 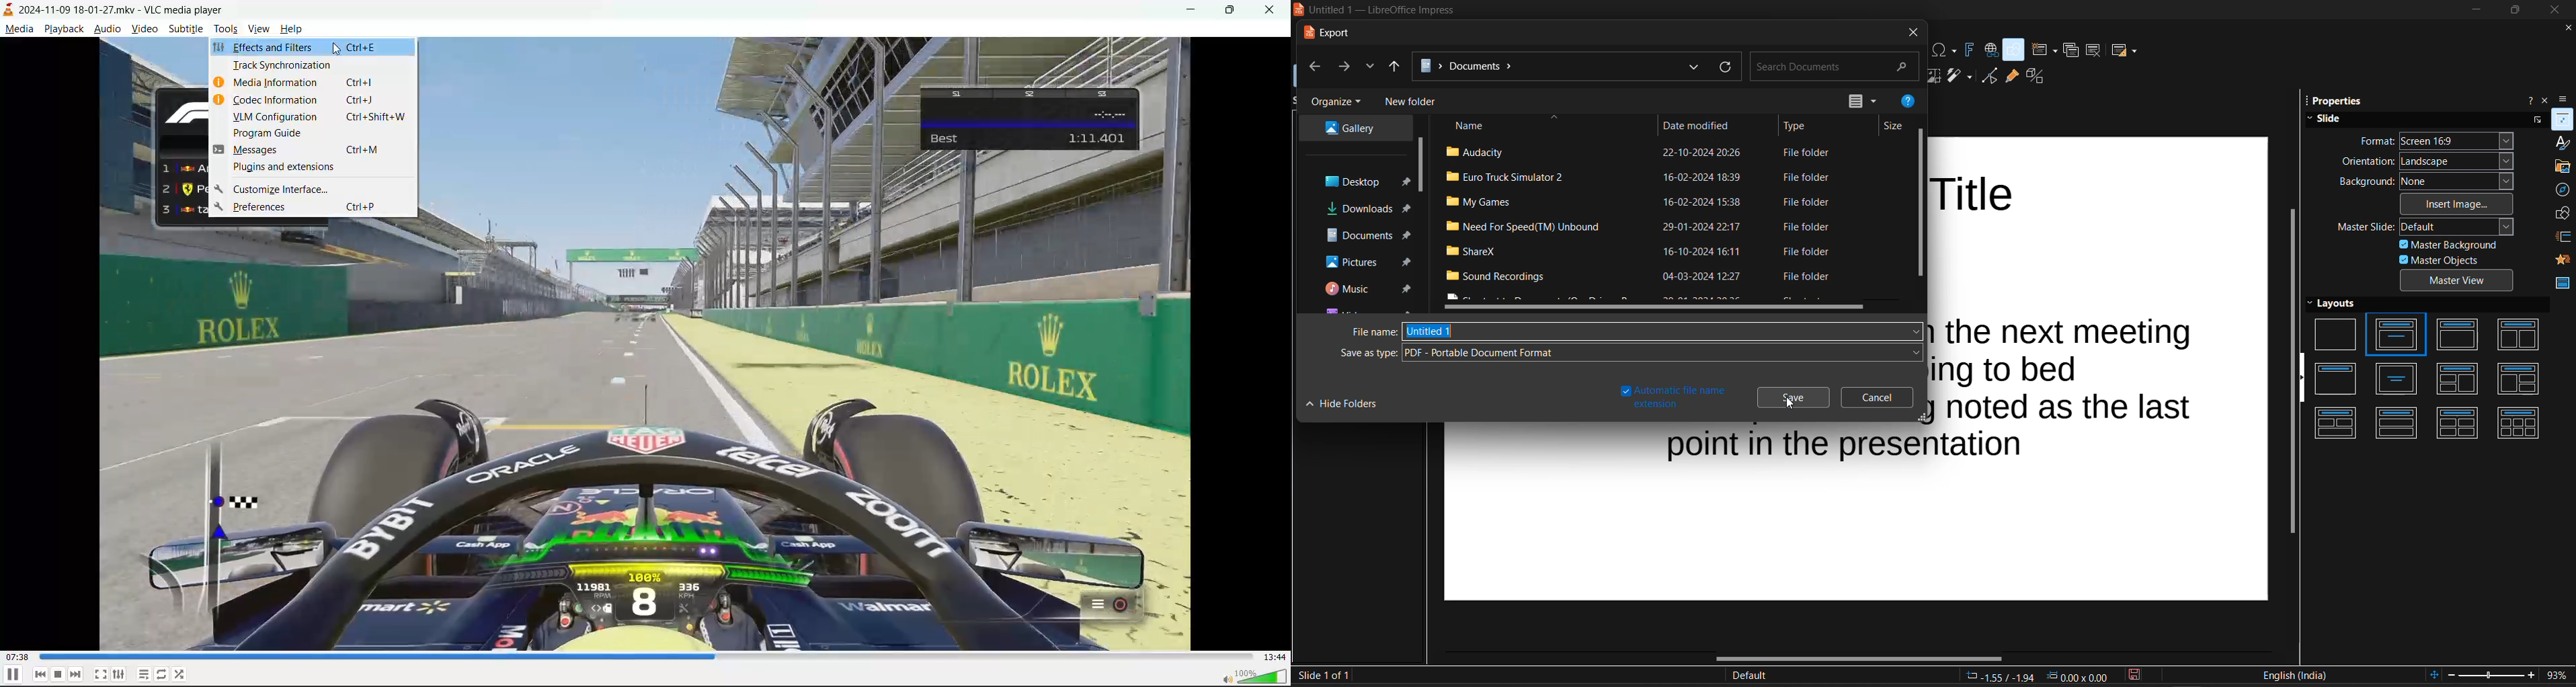 What do you see at coordinates (293, 28) in the screenshot?
I see `help` at bounding box center [293, 28].